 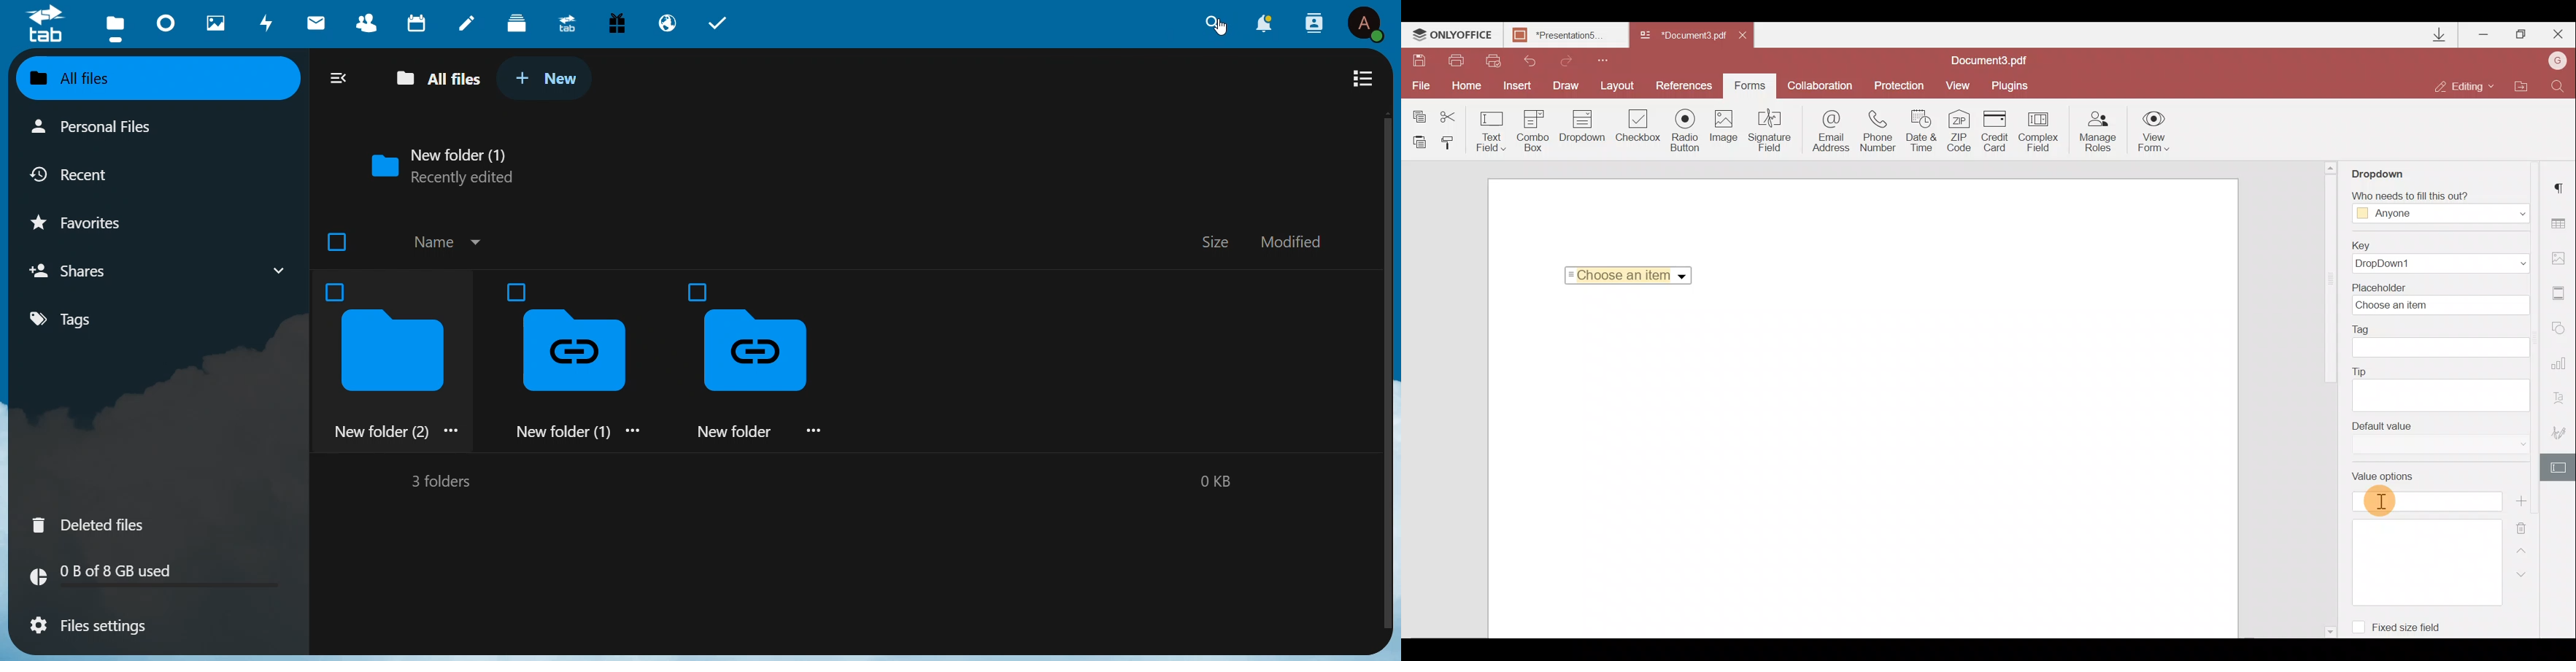 What do you see at coordinates (73, 319) in the screenshot?
I see `tags` at bounding box center [73, 319].